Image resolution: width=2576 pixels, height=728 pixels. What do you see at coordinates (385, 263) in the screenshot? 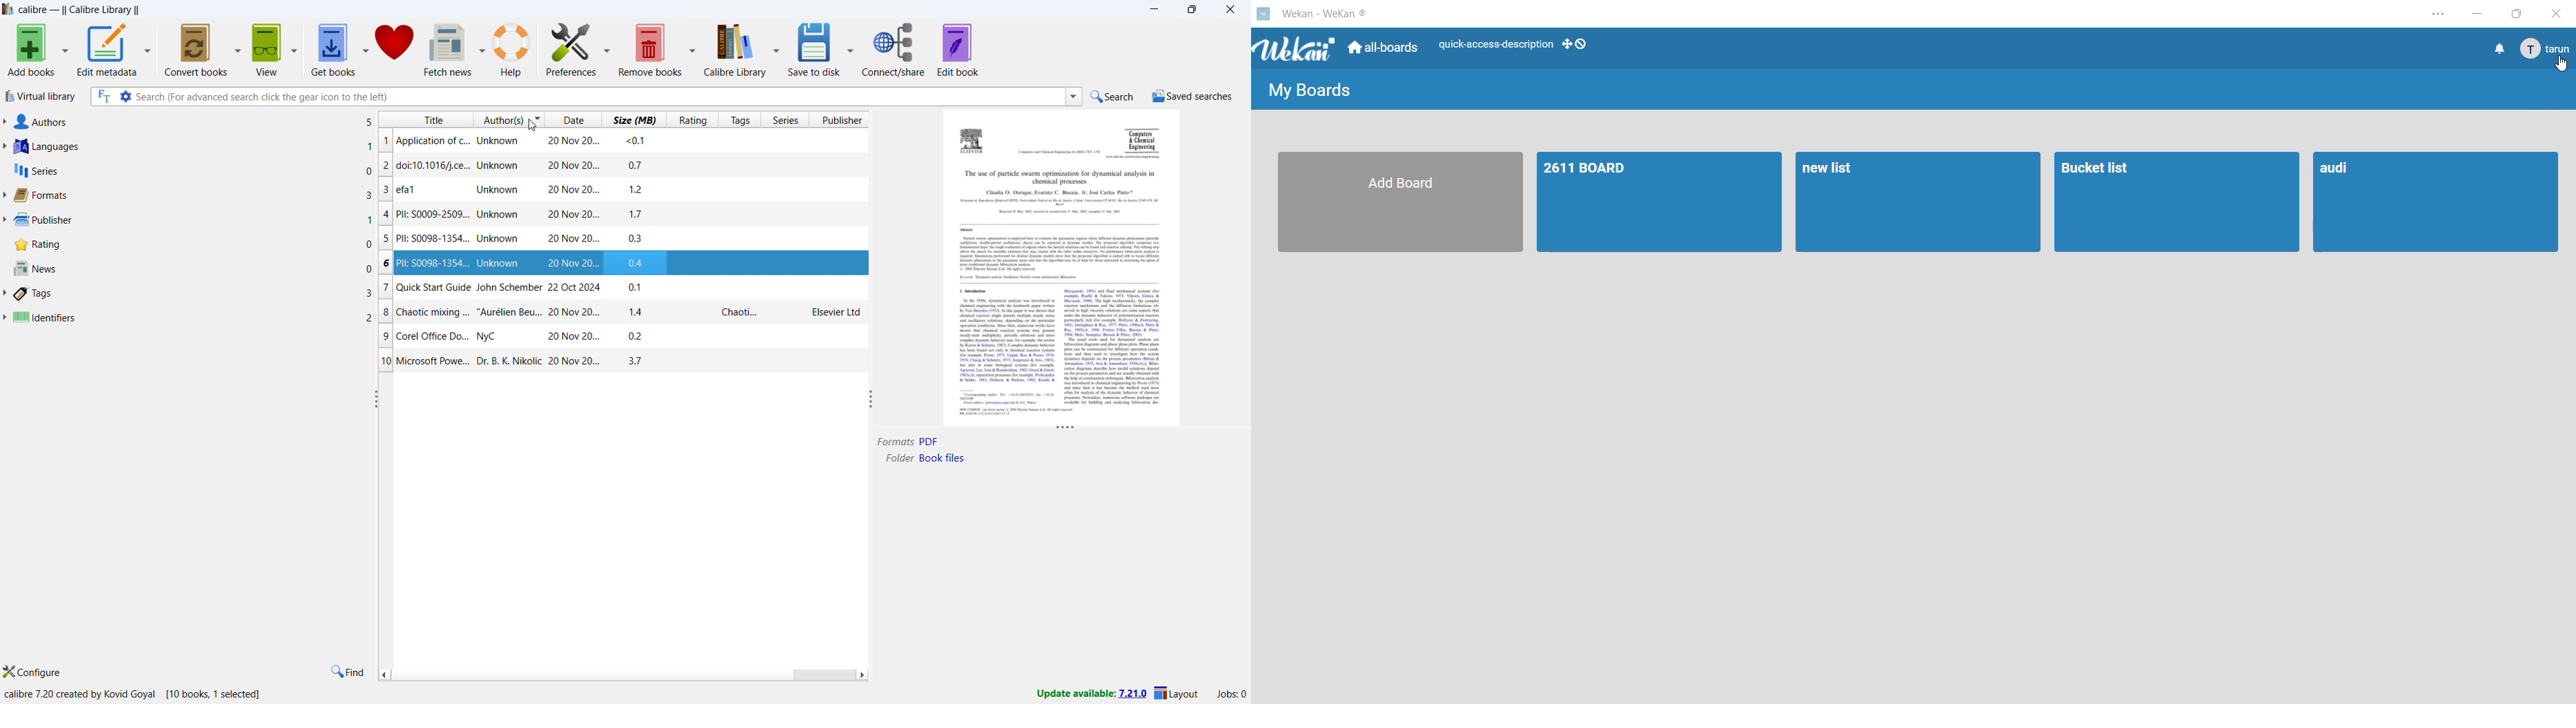
I see `6` at bounding box center [385, 263].